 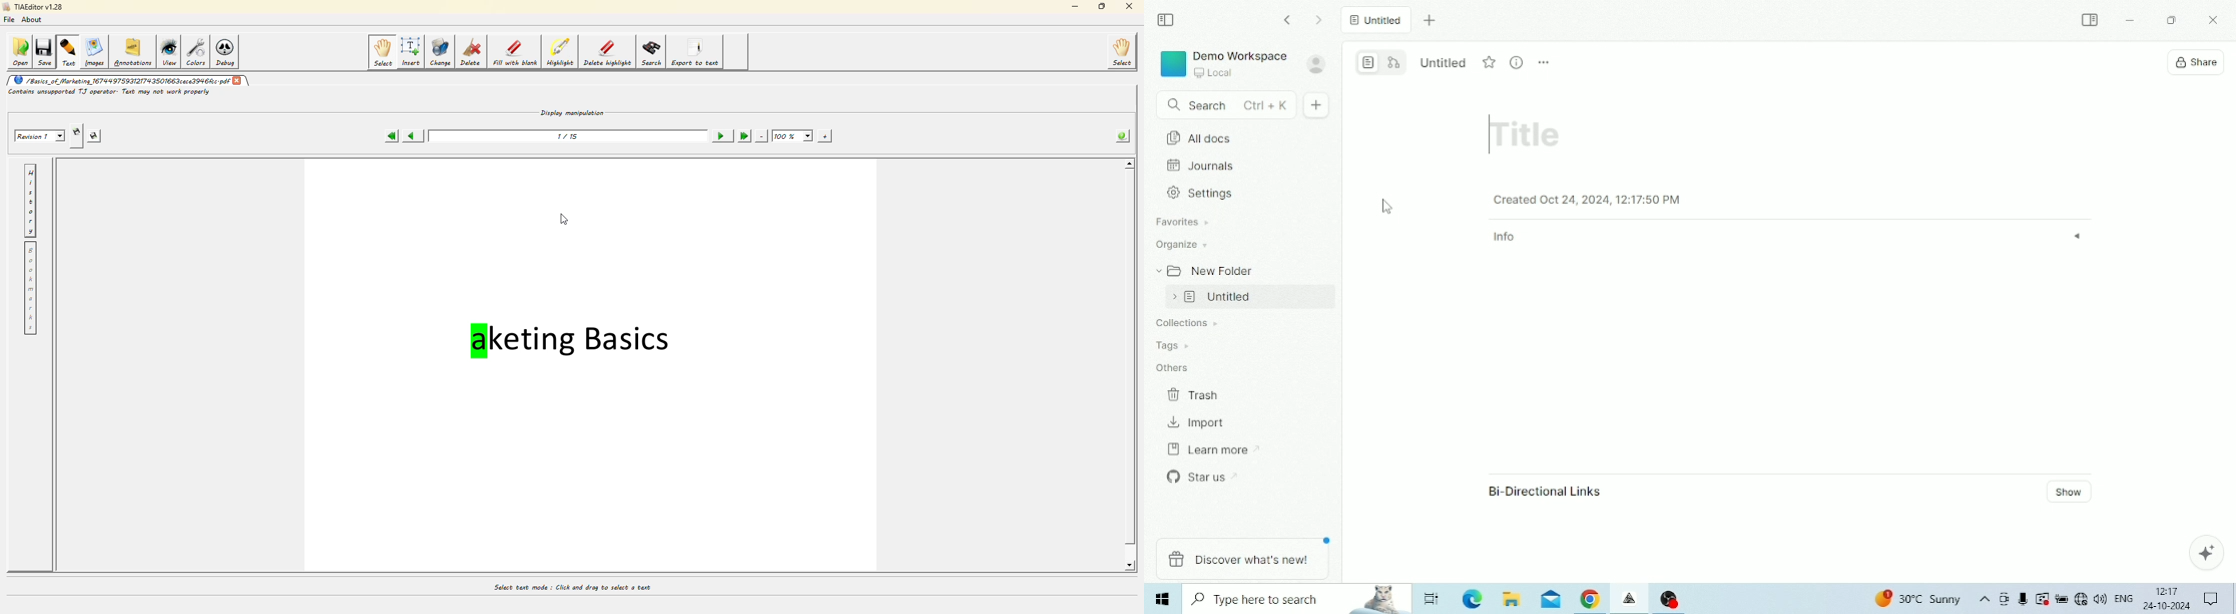 I want to click on Discover what's new!, so click(x=1242, y=560).